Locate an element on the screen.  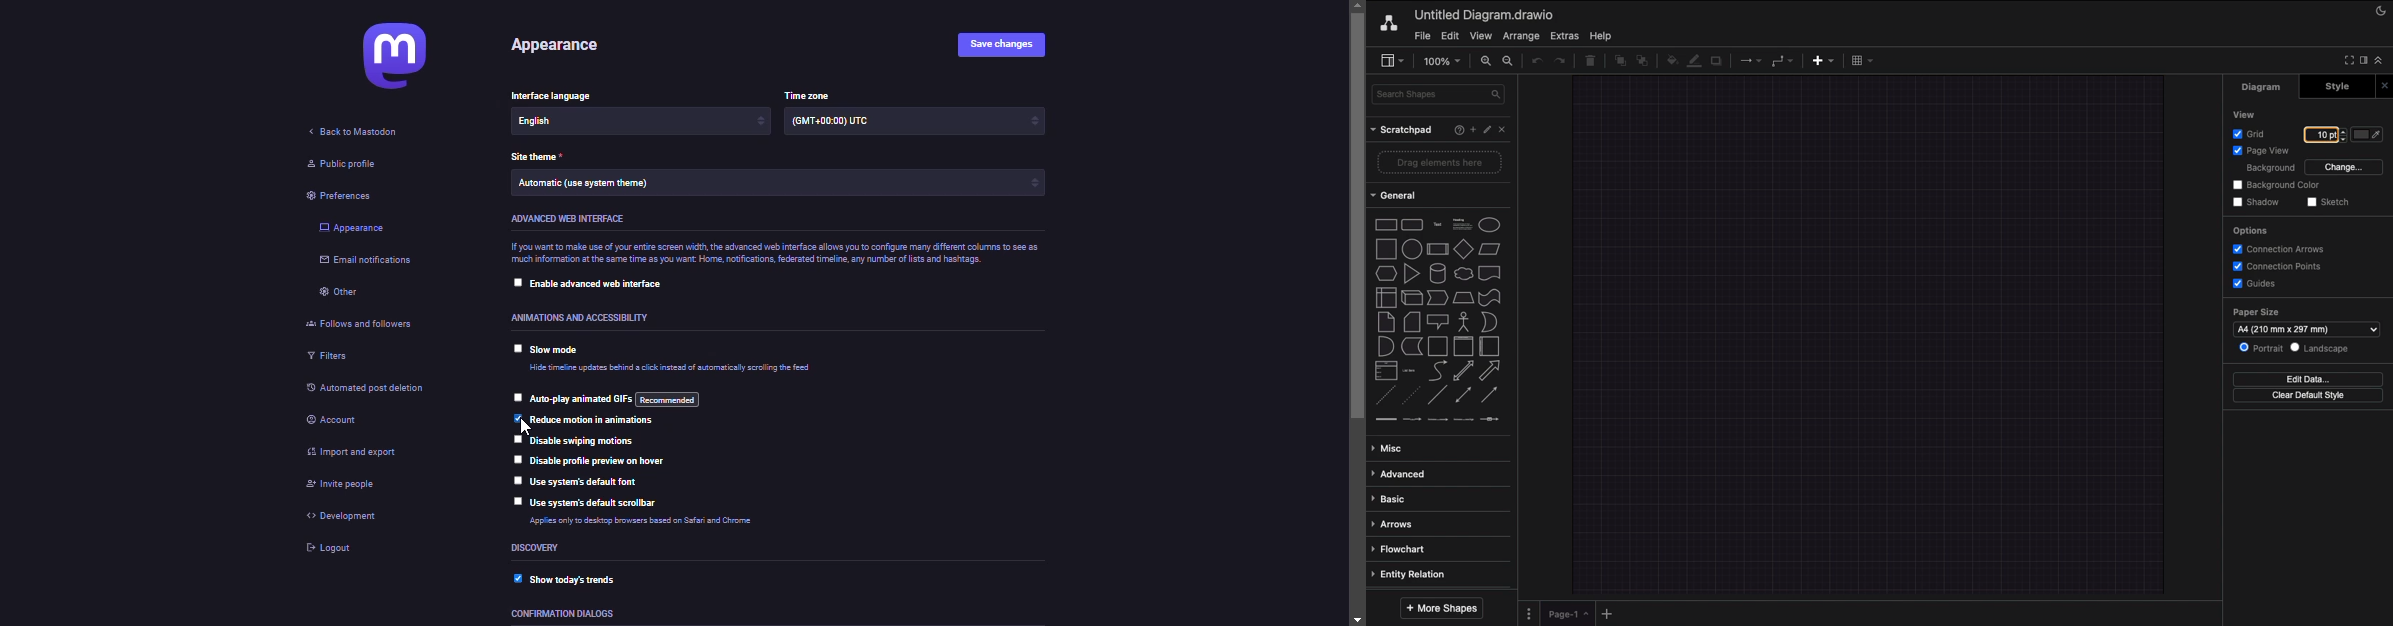
time zone is located at coordinates (847, 123).